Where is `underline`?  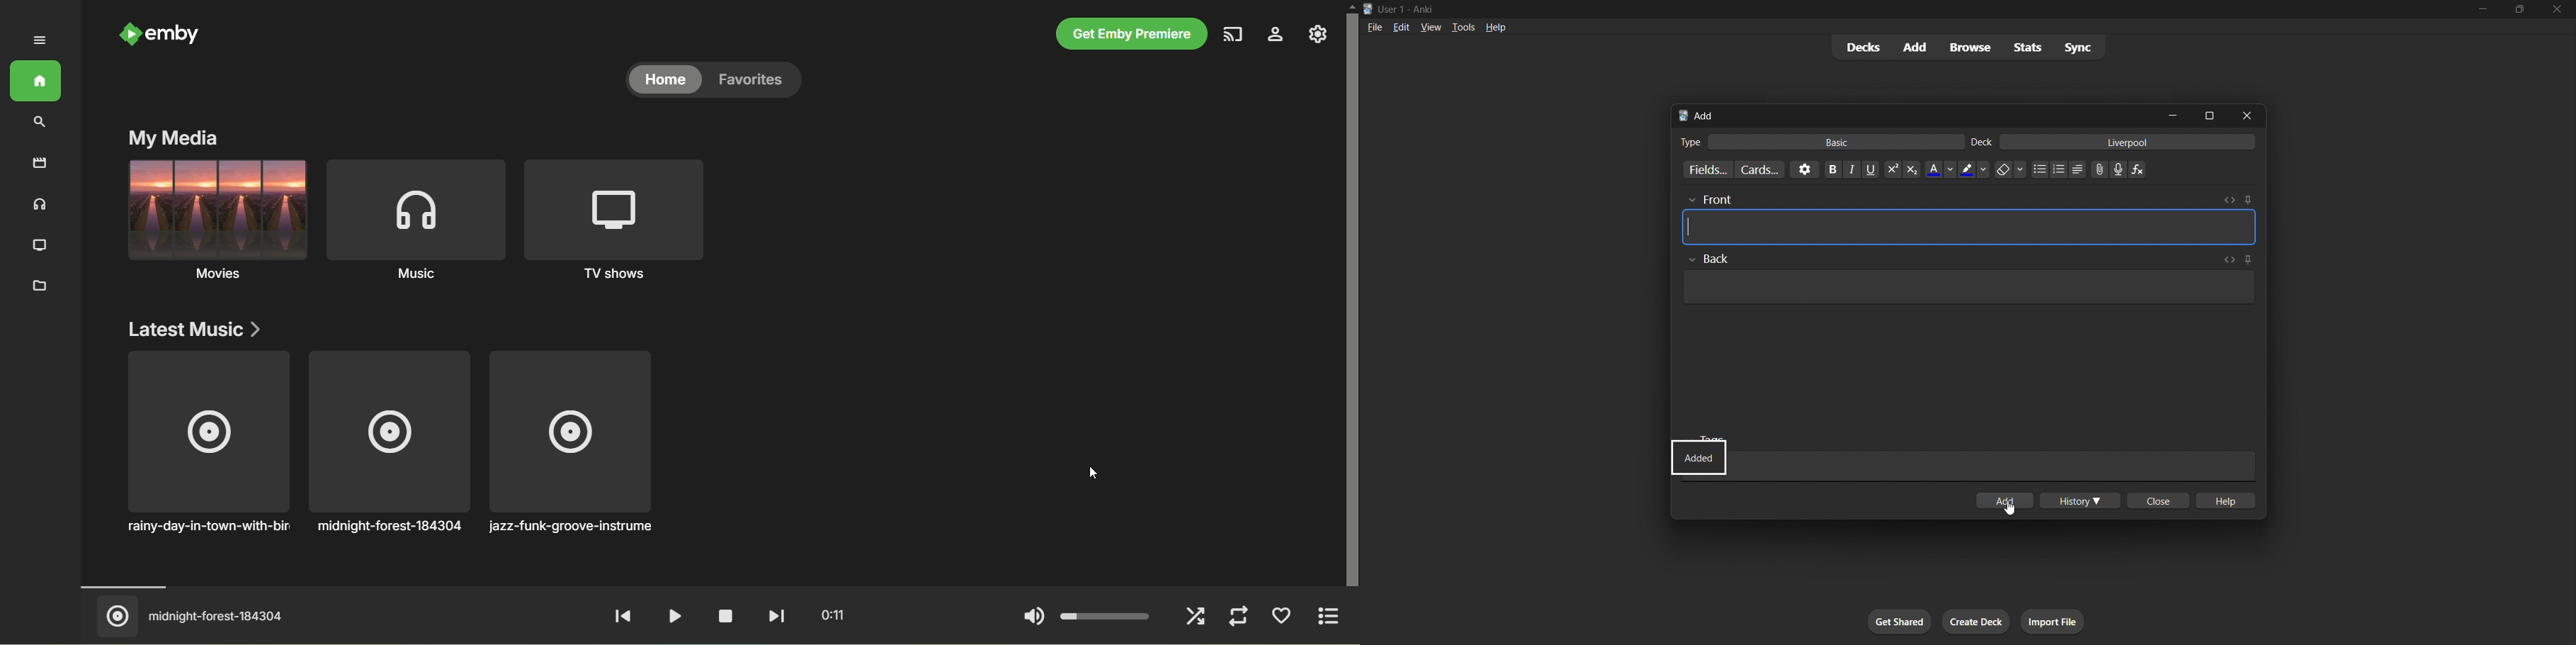 underline is located at coordinates (1867, 169).